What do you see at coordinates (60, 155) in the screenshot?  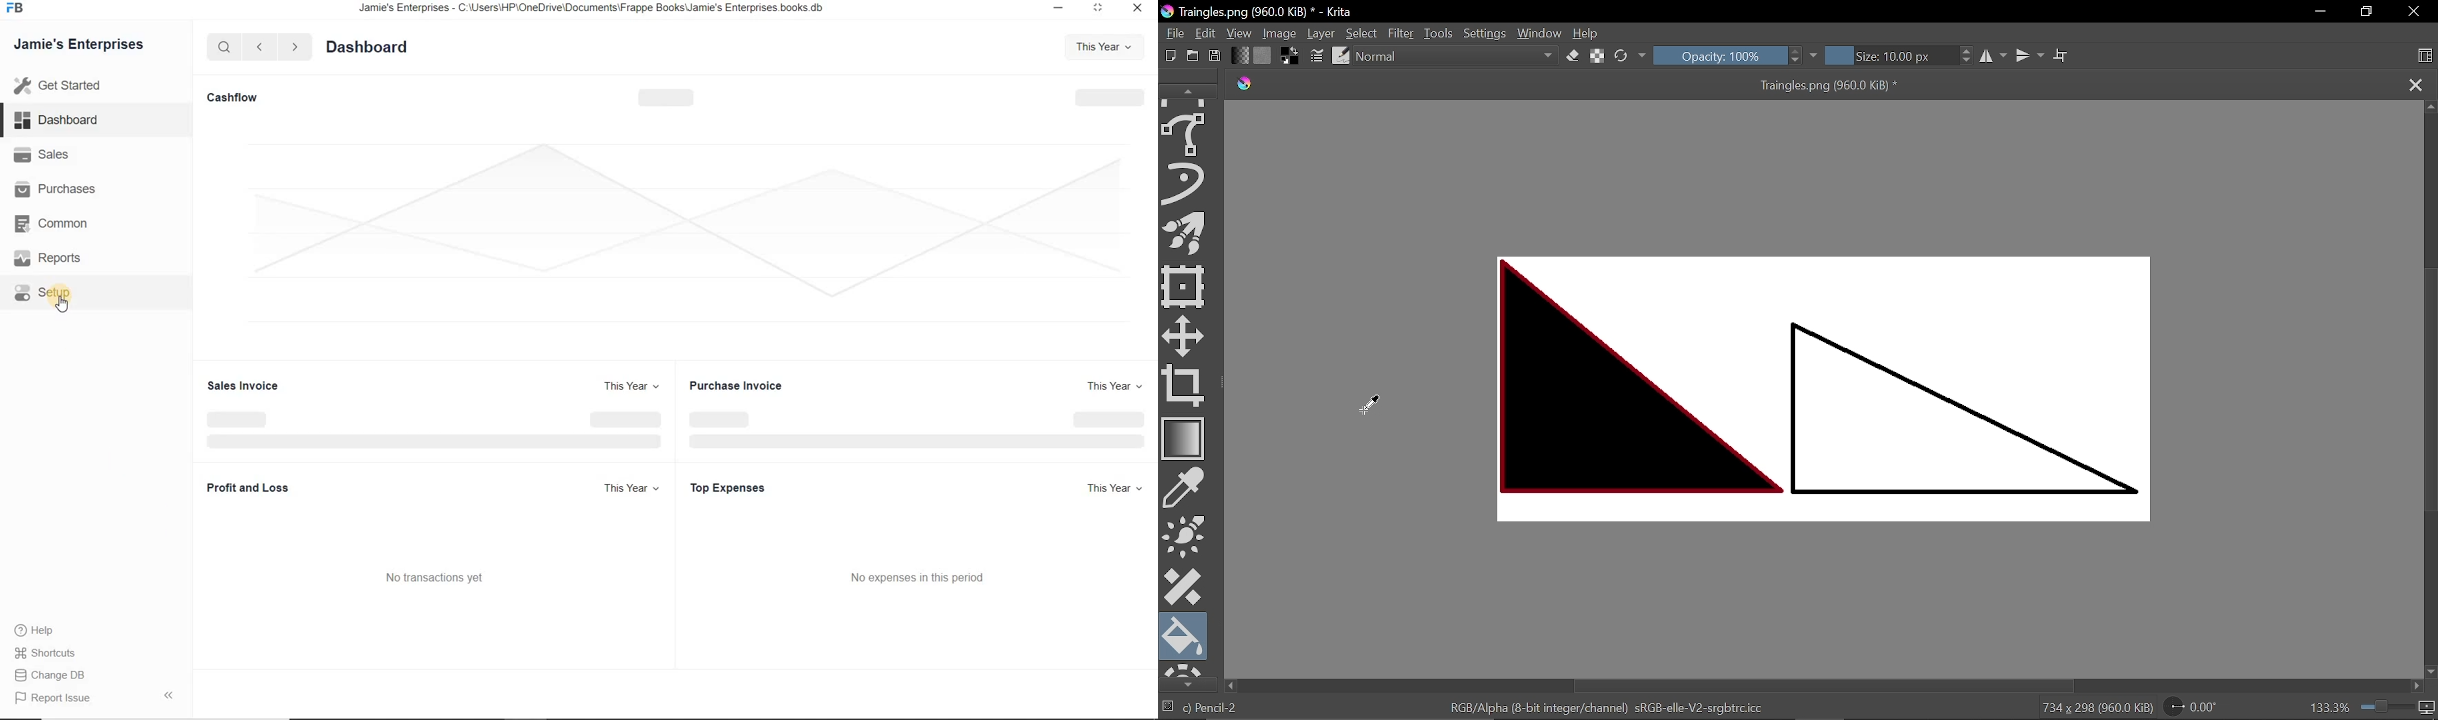 I see `Sales` at bounding box center [60, 155].